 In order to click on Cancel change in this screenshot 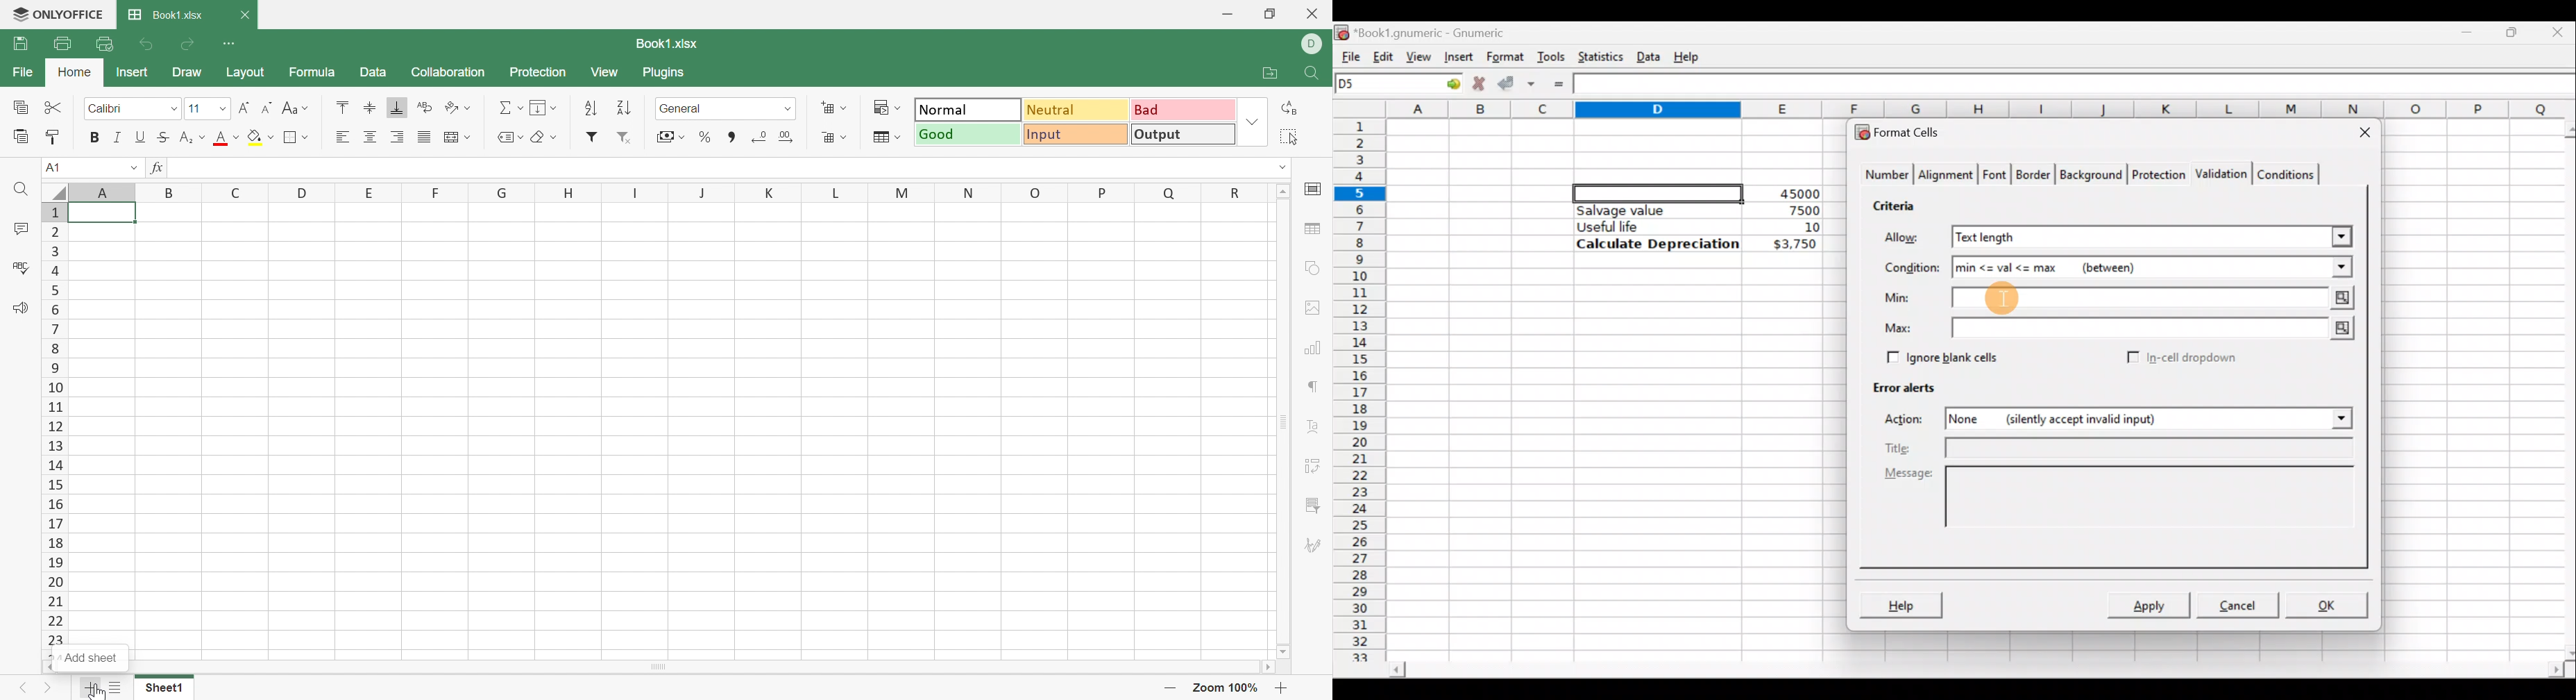, I will do `click(1477, 82)`.